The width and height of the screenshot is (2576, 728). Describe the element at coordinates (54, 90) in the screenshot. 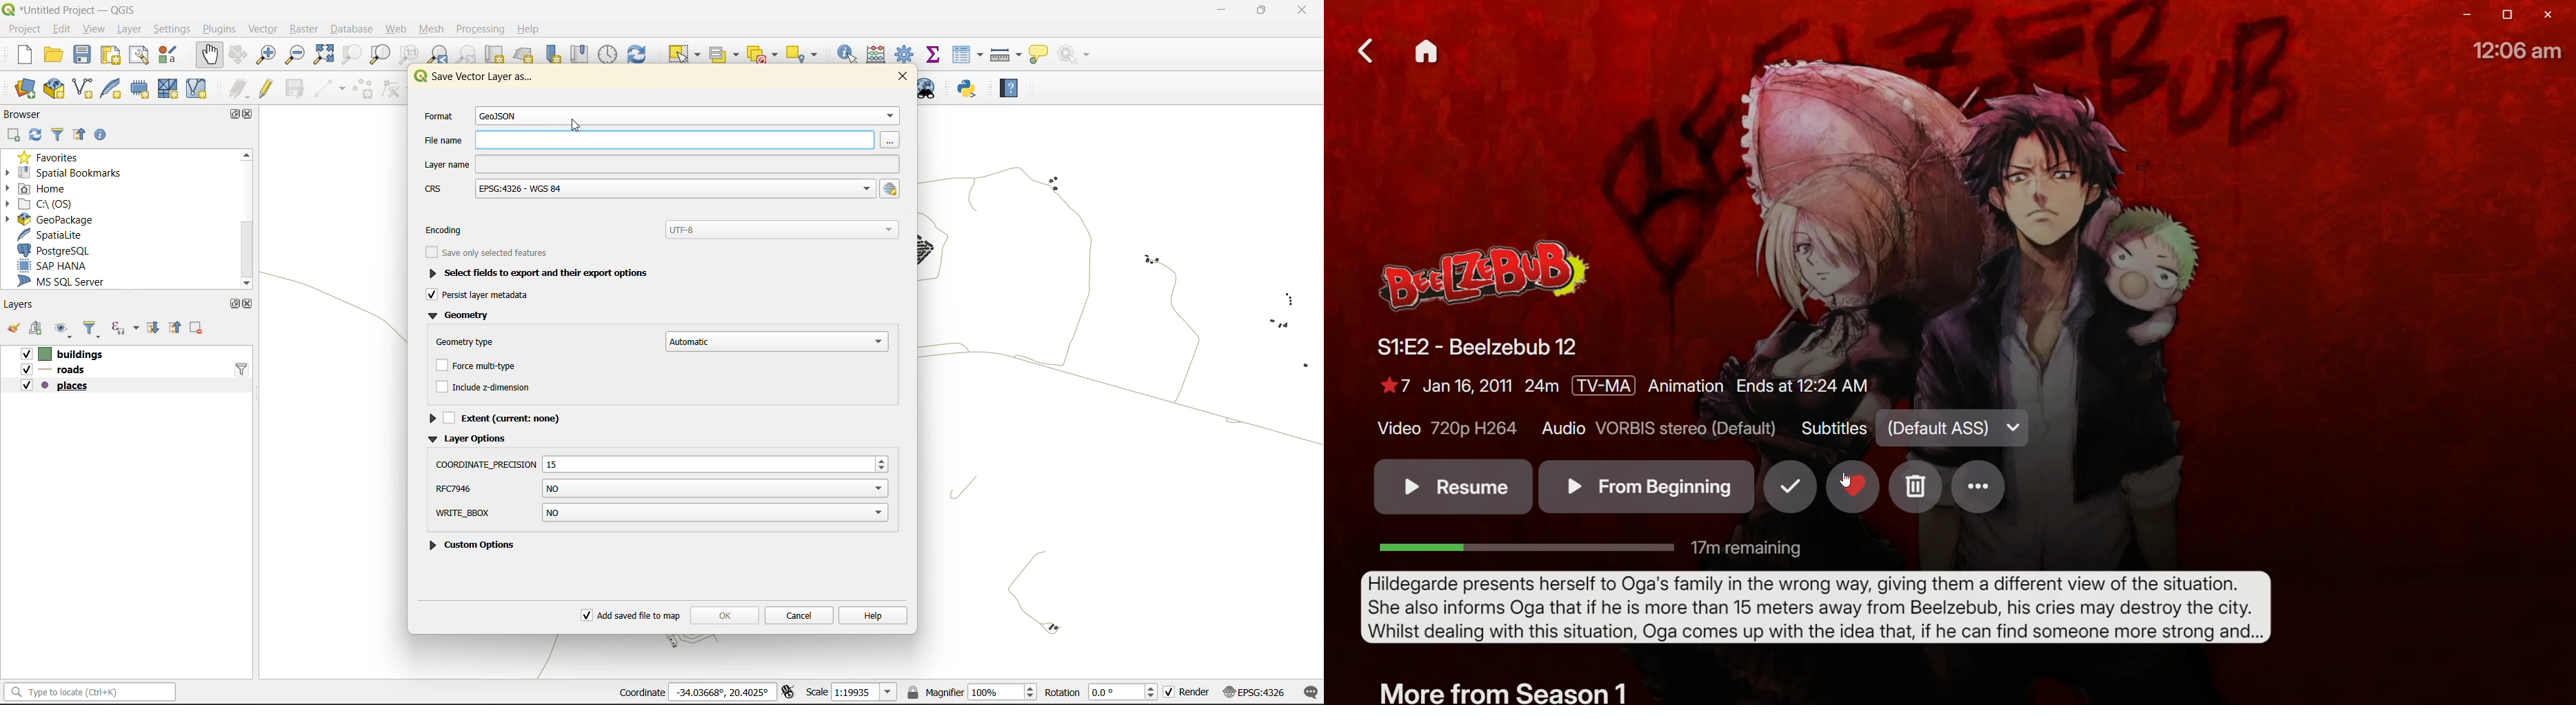

I see `new geopackage layer` at that location.